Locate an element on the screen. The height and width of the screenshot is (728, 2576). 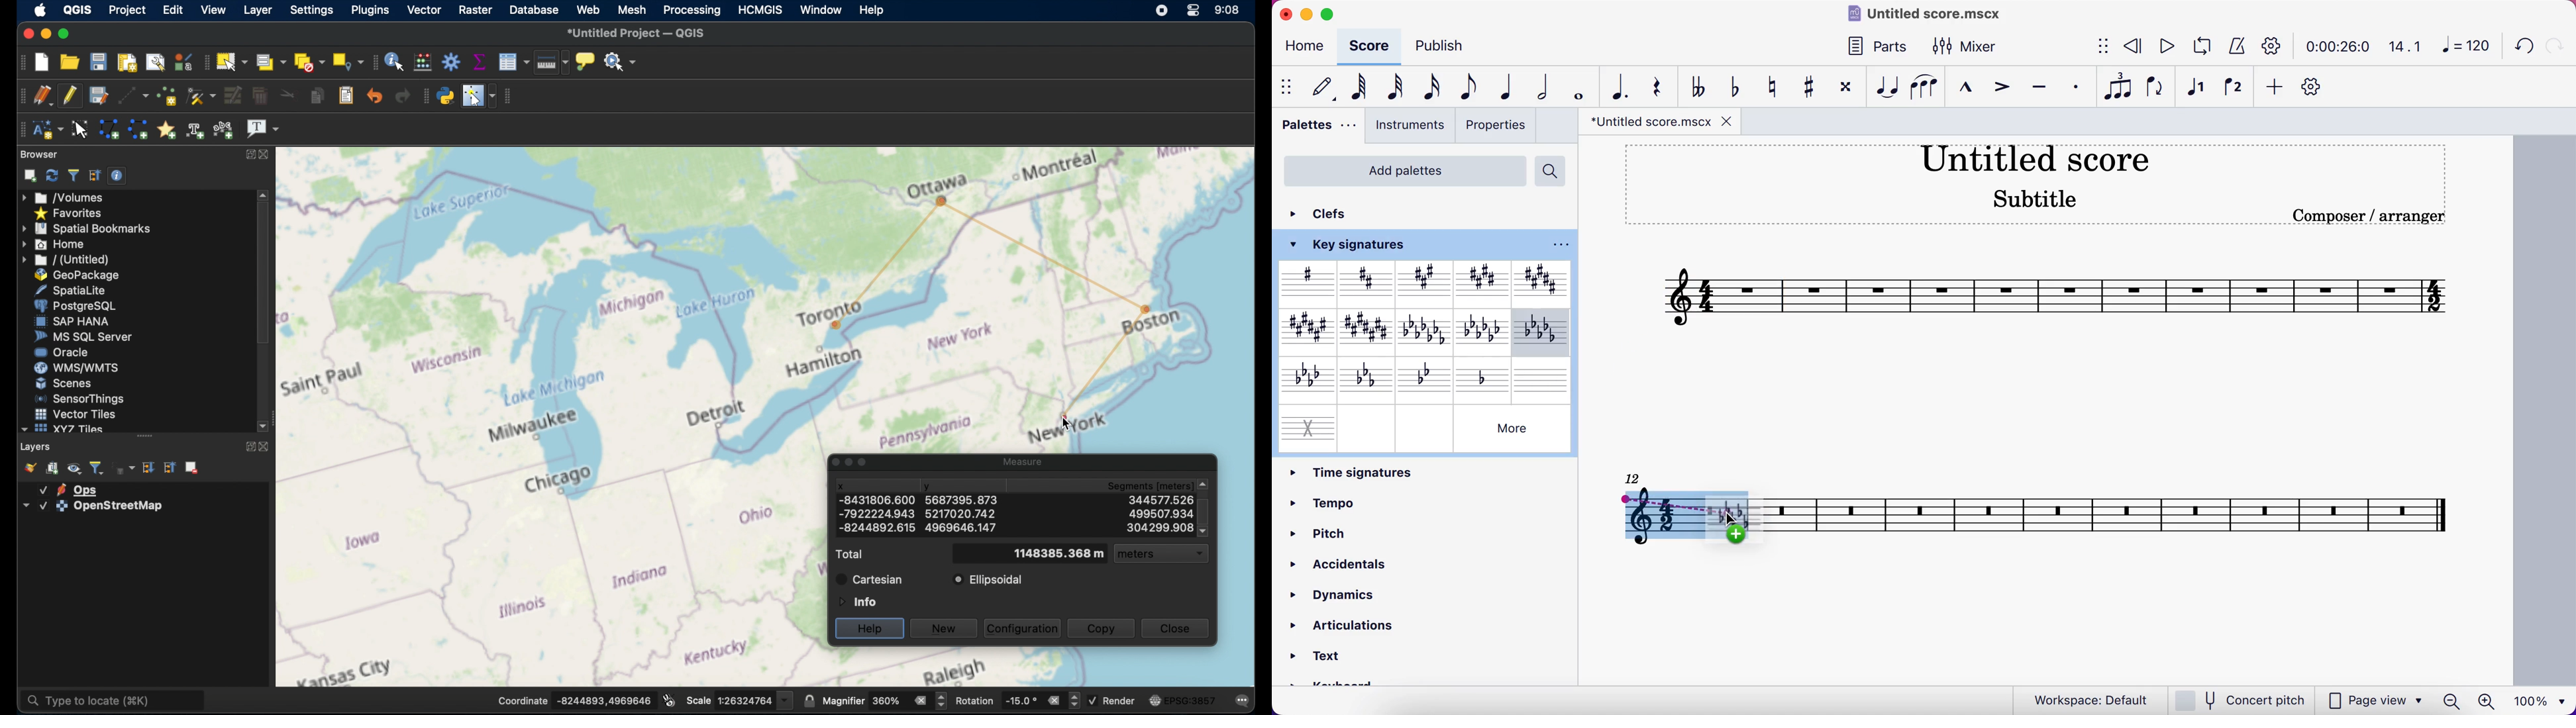
create annotation marker is located at coordinates (166, 128).